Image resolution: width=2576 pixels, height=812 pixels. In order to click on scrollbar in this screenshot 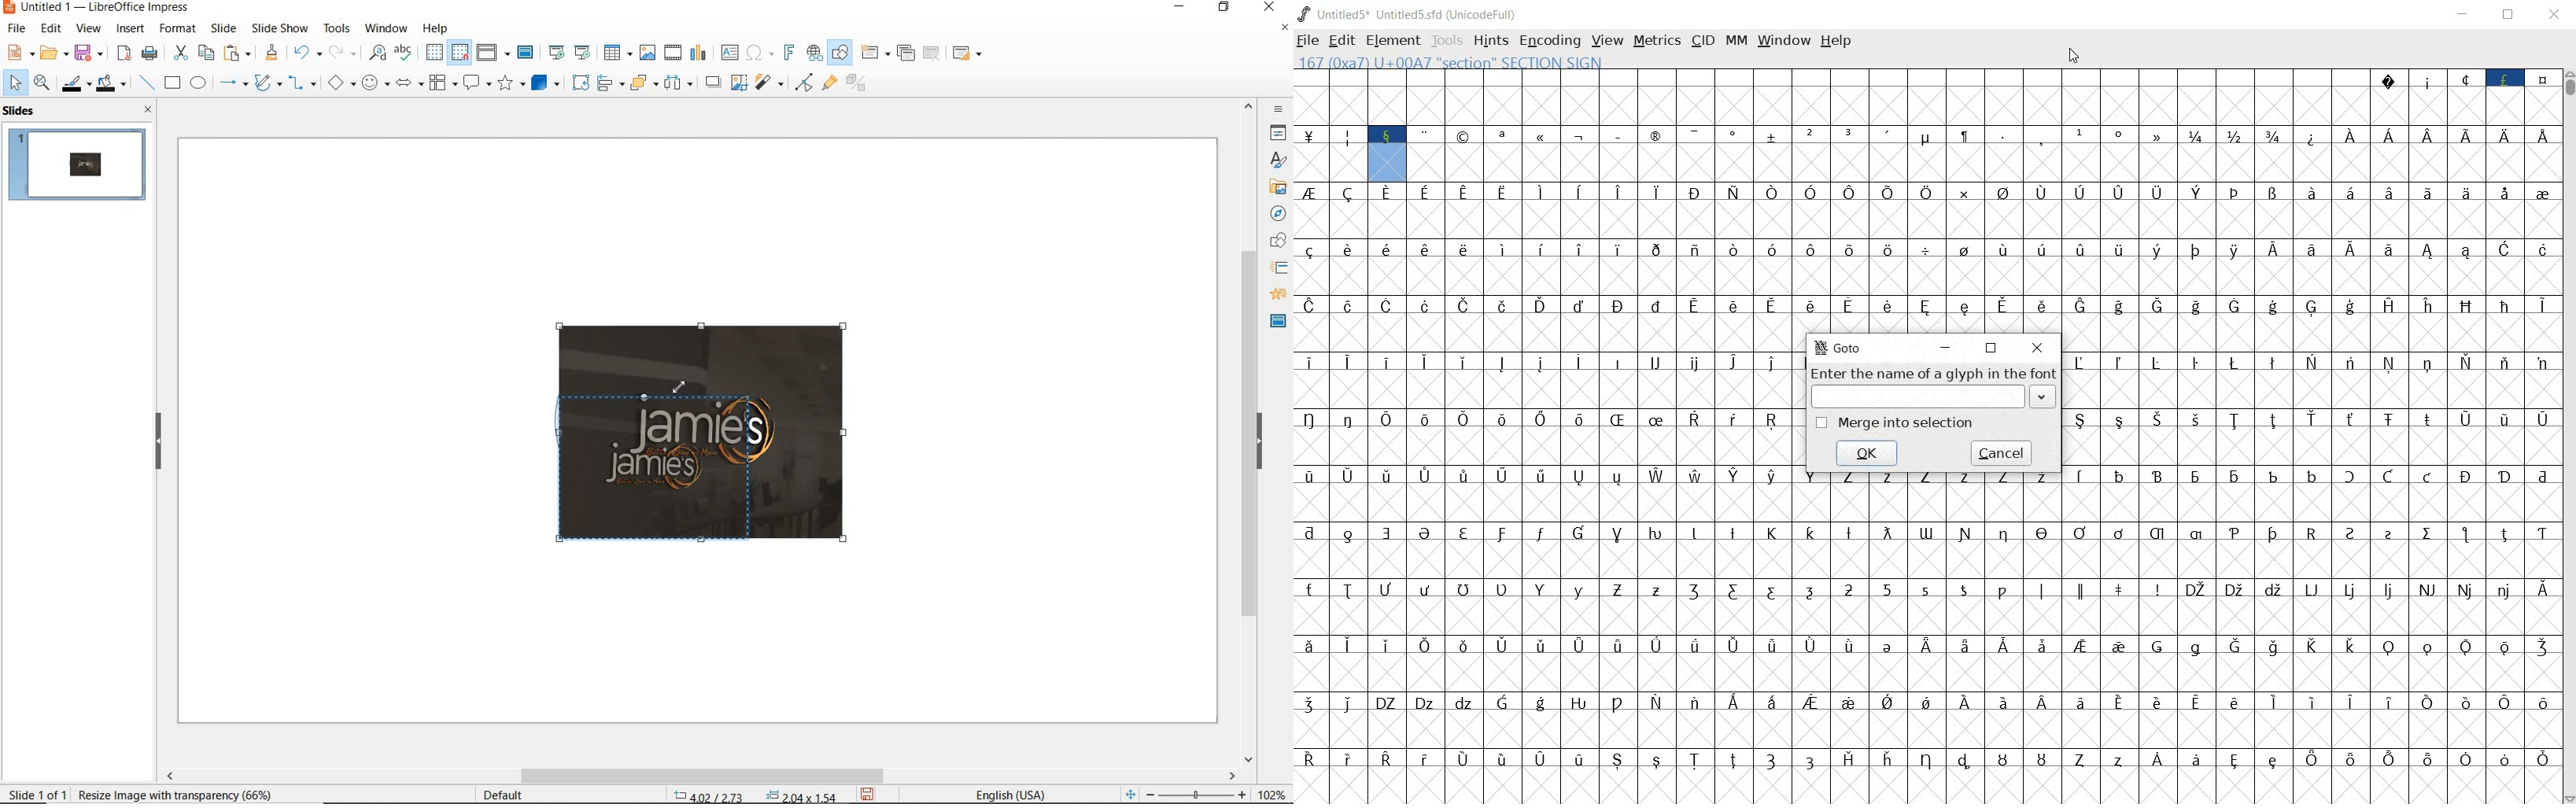, I will do `click(1249, 430)`.